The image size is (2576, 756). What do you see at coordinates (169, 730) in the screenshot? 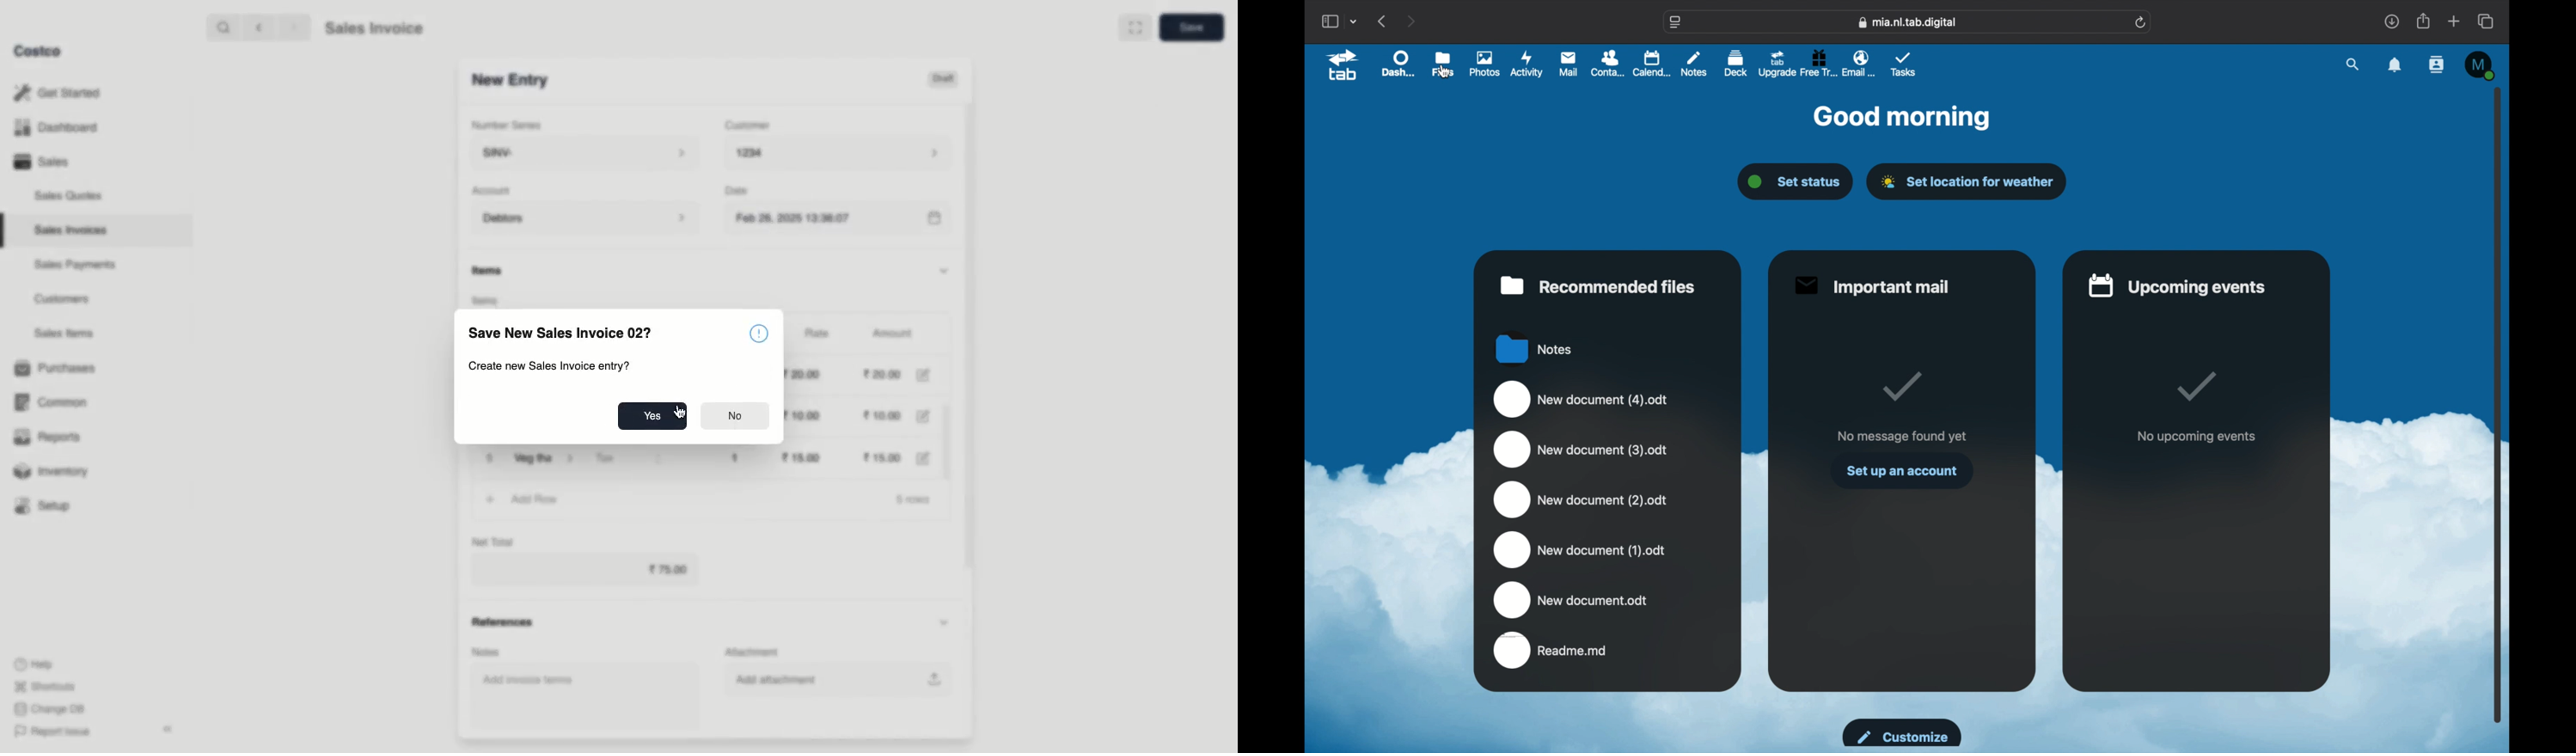
I see `Collapse` at bounding box center [169, 730].